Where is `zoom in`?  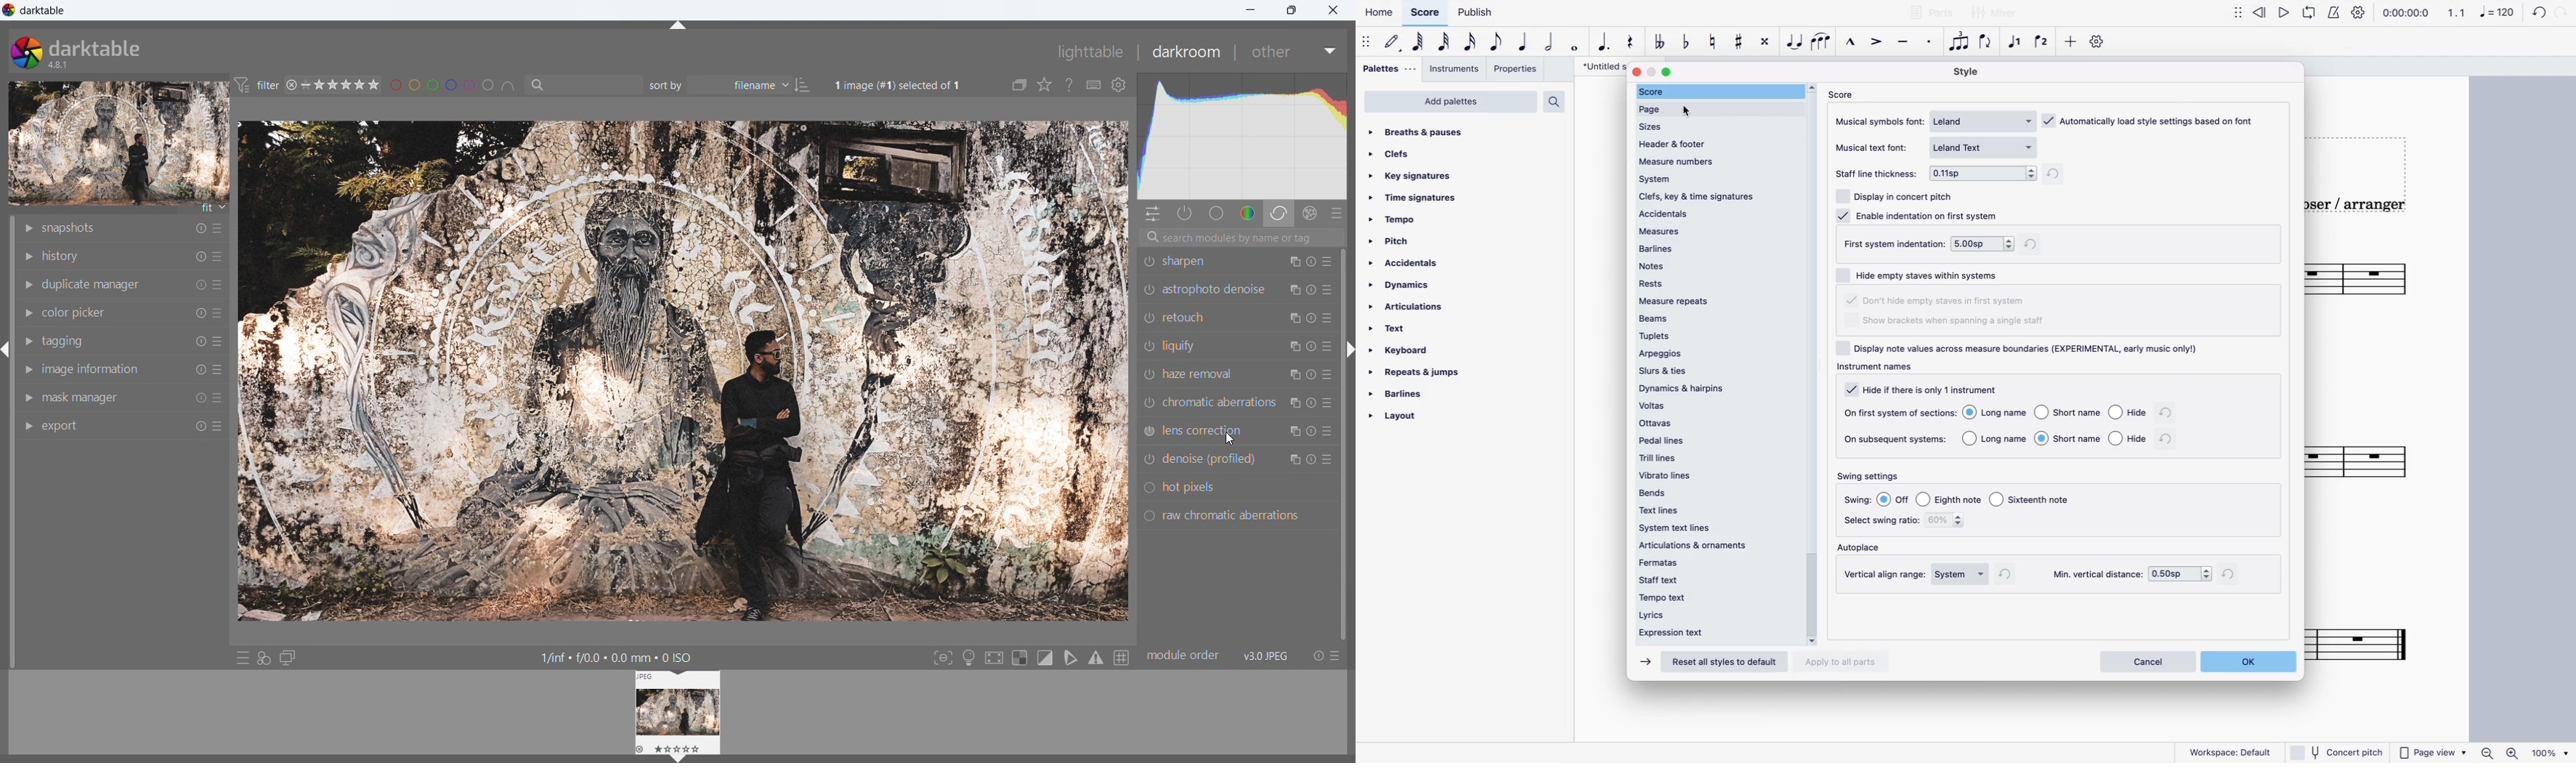
zoom in is located at coordinates (2516, 751).